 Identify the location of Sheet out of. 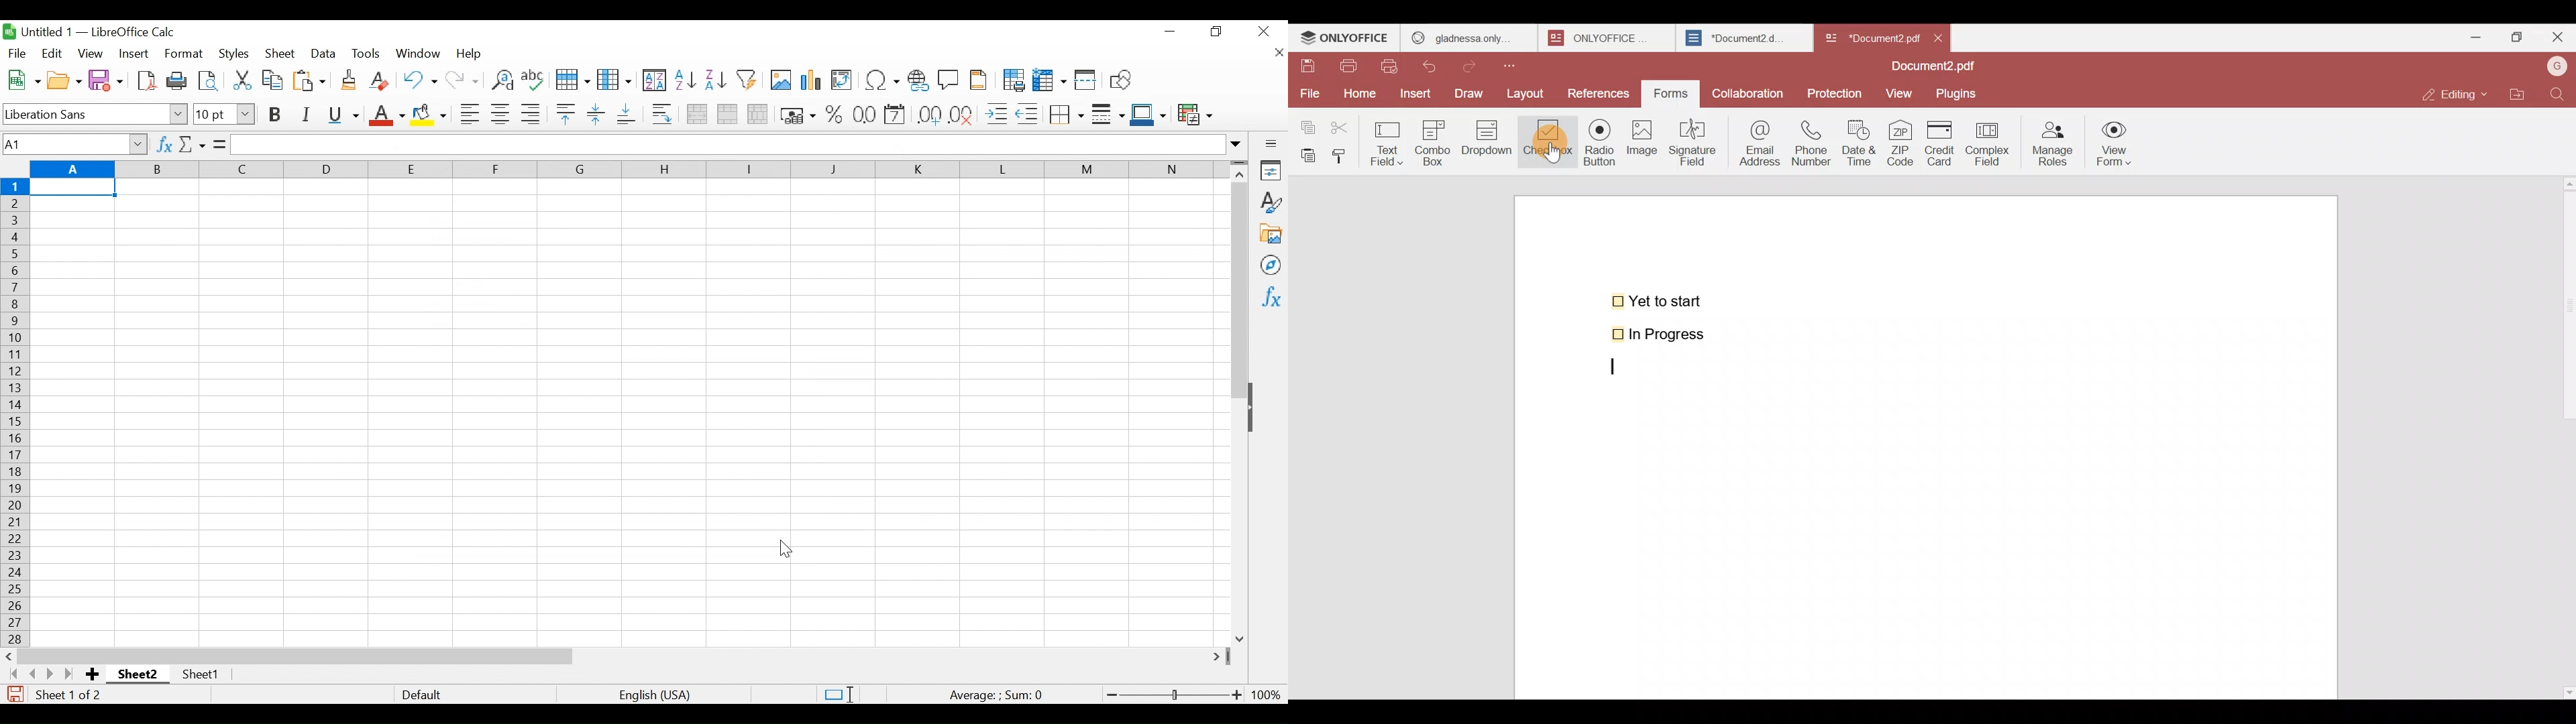
(71, 695).